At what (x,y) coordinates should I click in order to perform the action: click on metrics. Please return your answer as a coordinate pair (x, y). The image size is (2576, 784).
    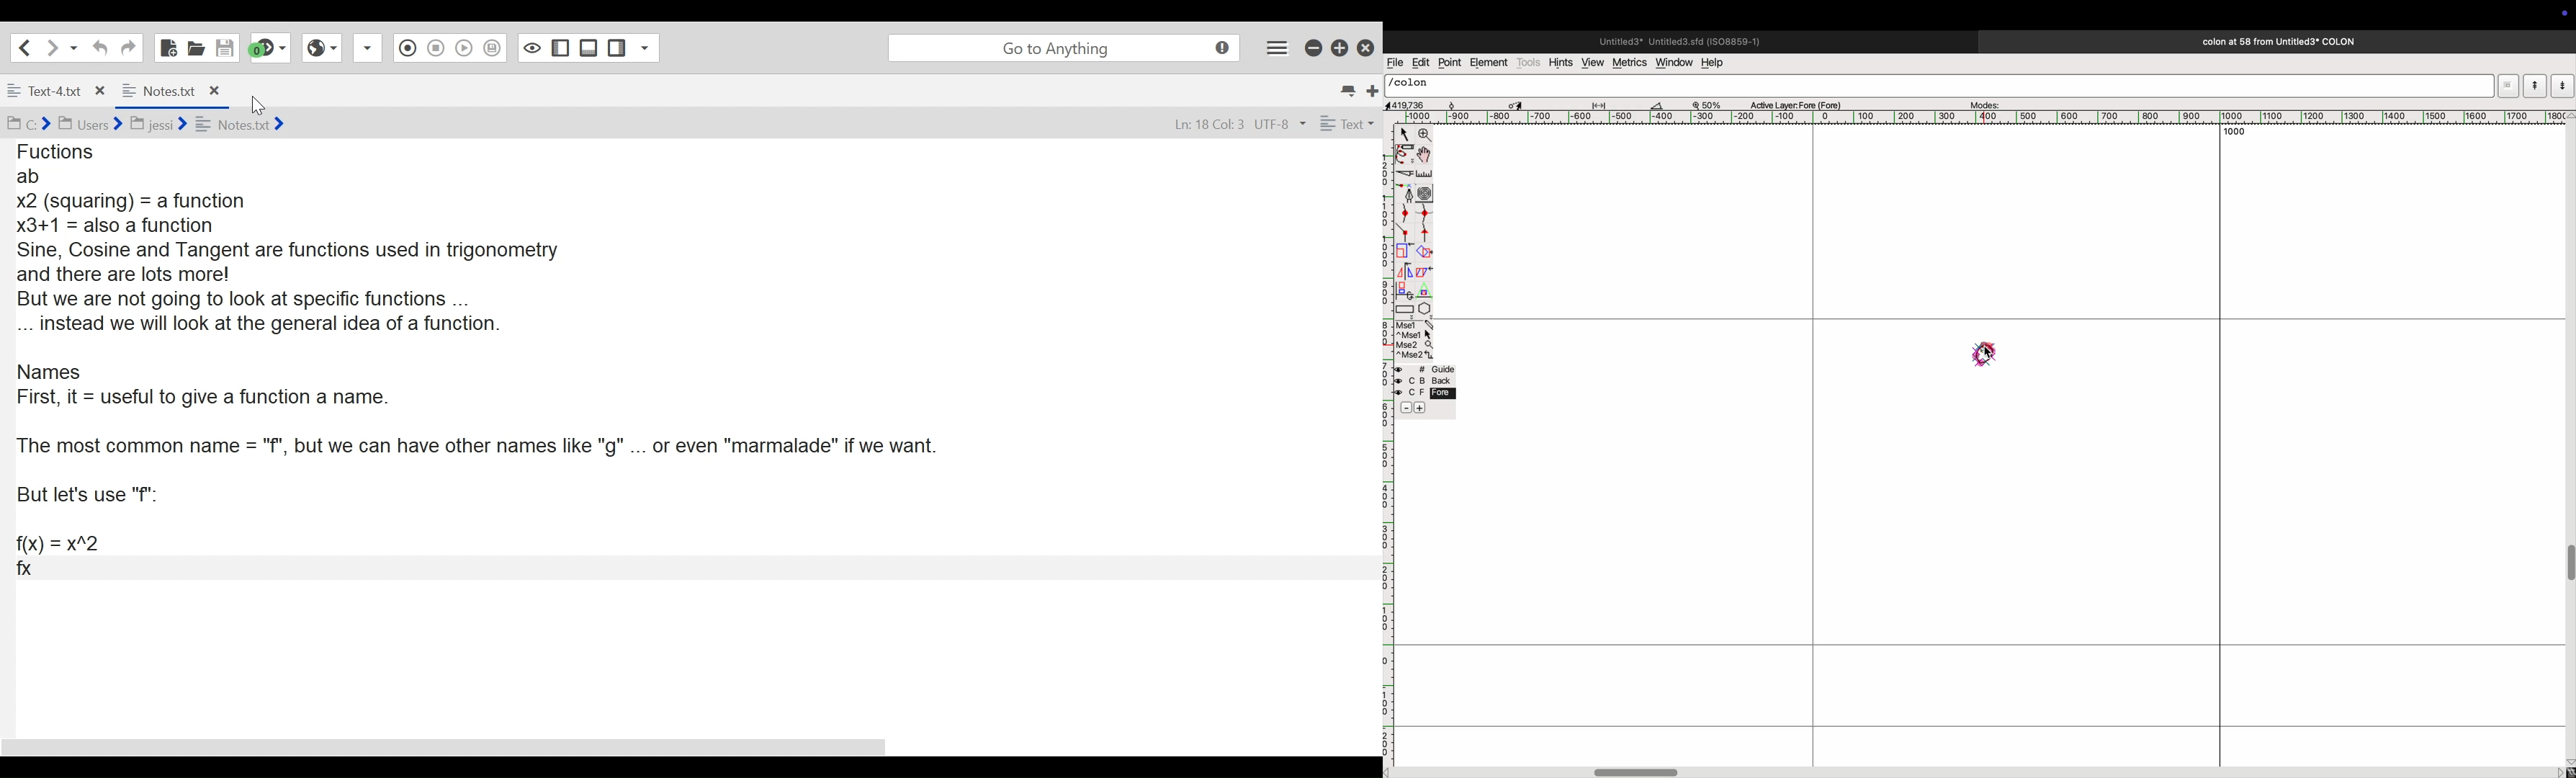
    Looking at the image, I should click on (1629, 63).